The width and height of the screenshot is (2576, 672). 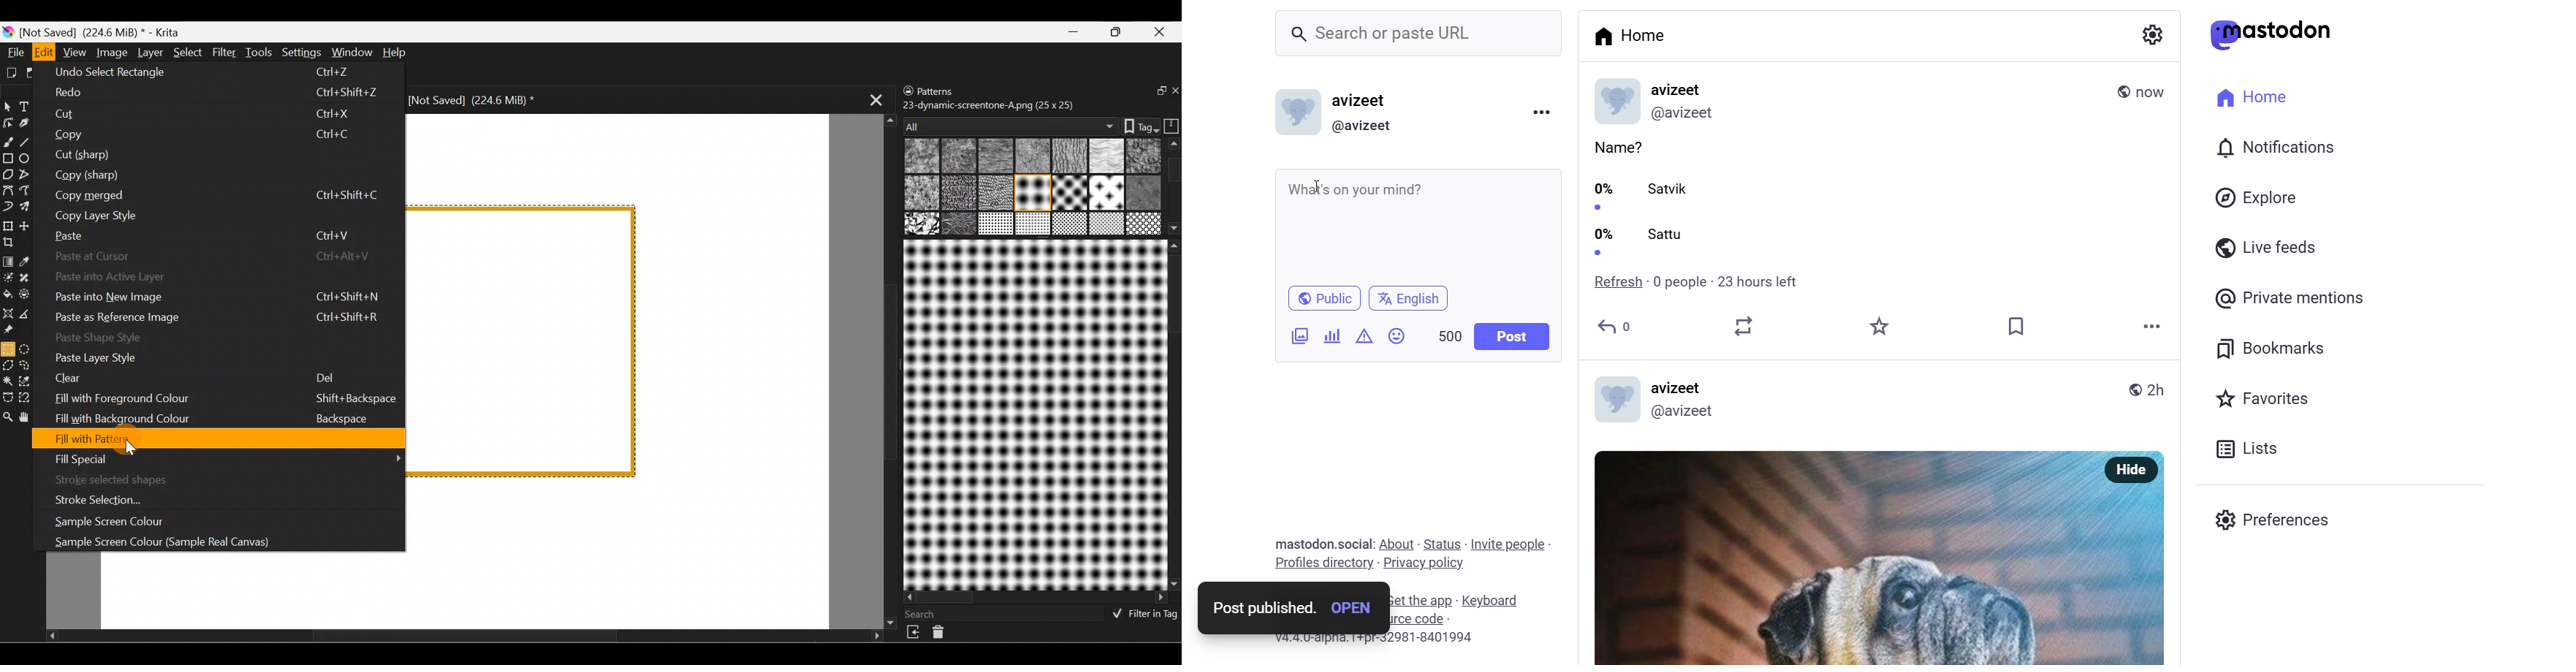 What do you see at coordinates (2271, 34) in the screenshot?
I see `mastodon` at bounding box center [2271, 34].